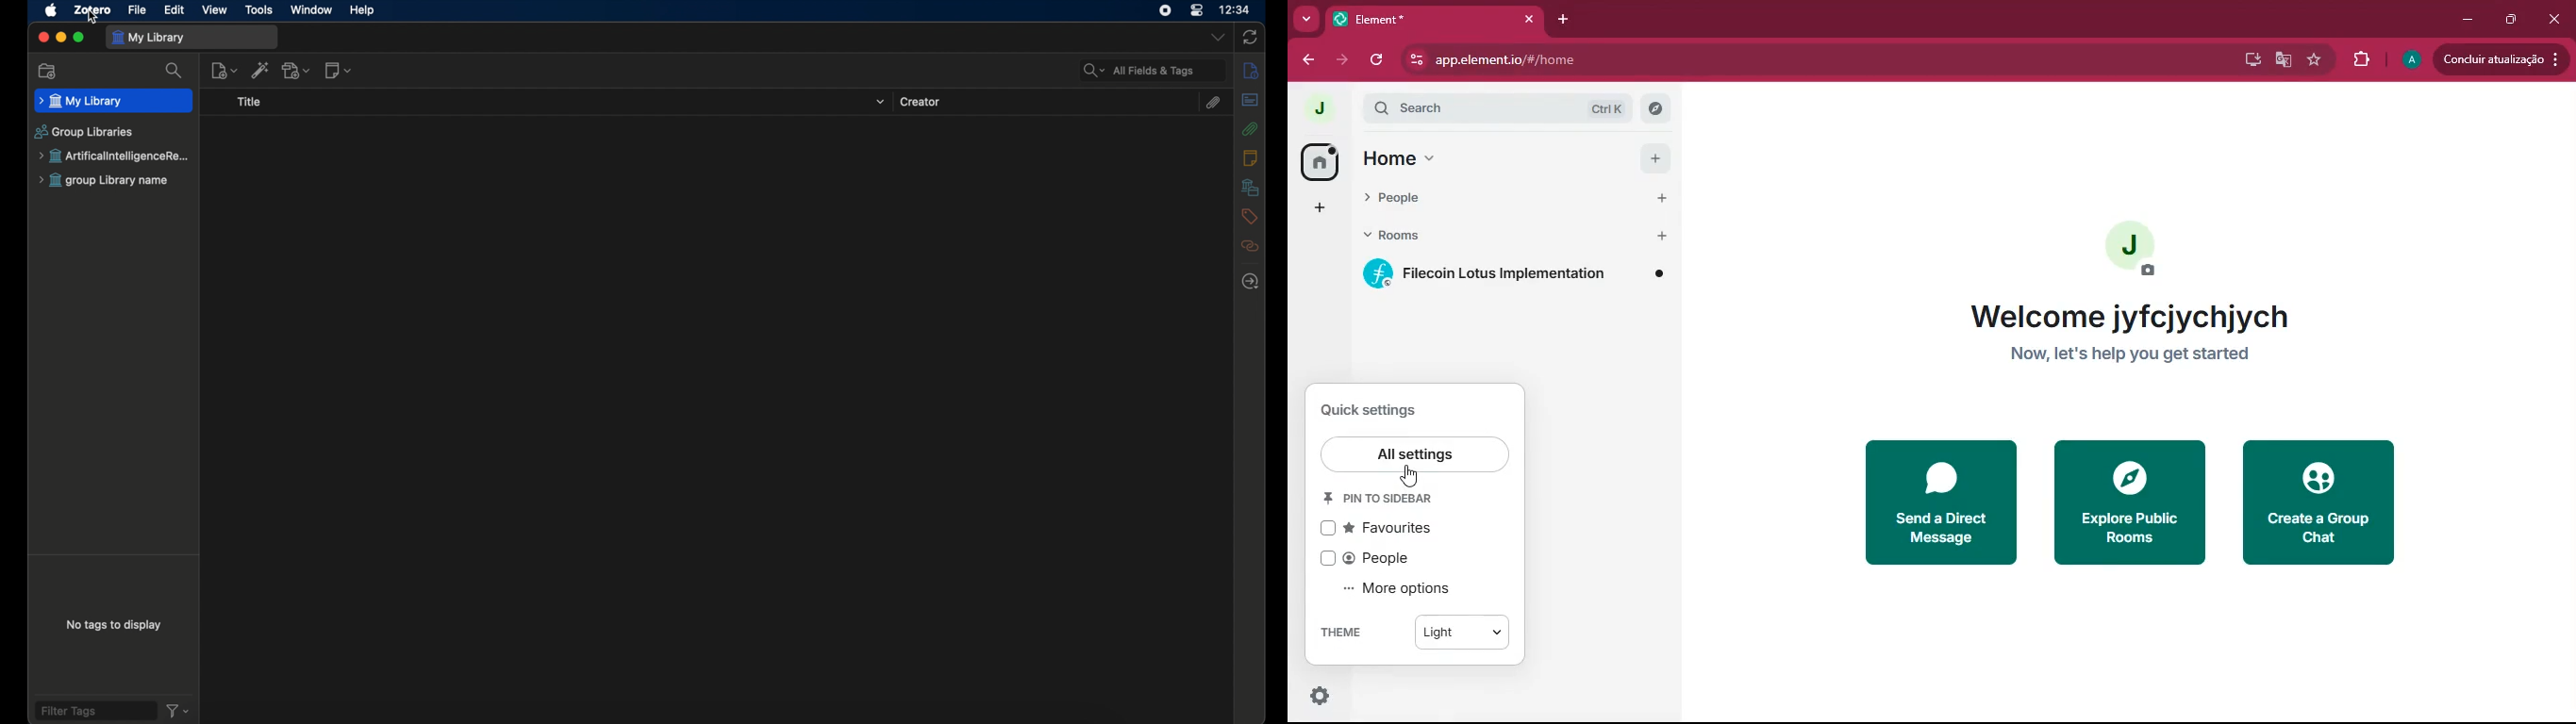 The width and height of the screenshot is (2576, 728). Describe the element at coordinates (1251, 70) in the screenshot. I see `info` at that location.